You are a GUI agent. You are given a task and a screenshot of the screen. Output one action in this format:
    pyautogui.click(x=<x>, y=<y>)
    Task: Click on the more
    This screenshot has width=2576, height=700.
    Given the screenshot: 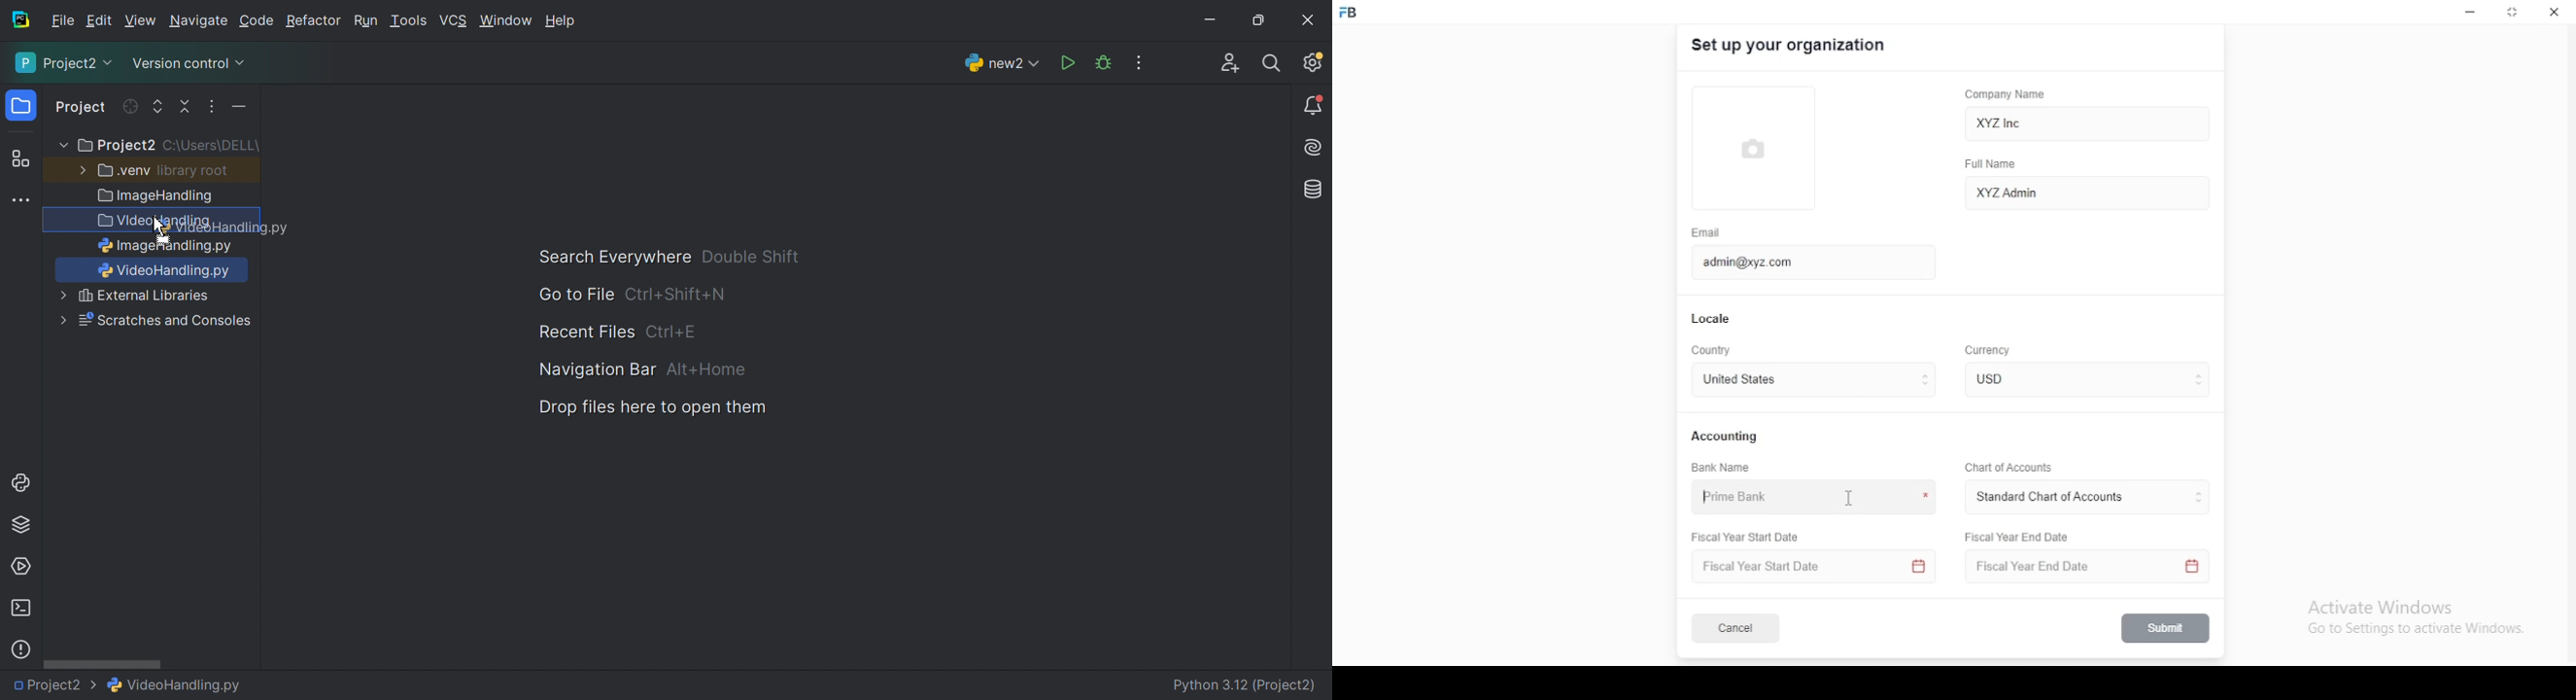 What is the action you would take?
    pyautogui.click(x=61, y=321)
    